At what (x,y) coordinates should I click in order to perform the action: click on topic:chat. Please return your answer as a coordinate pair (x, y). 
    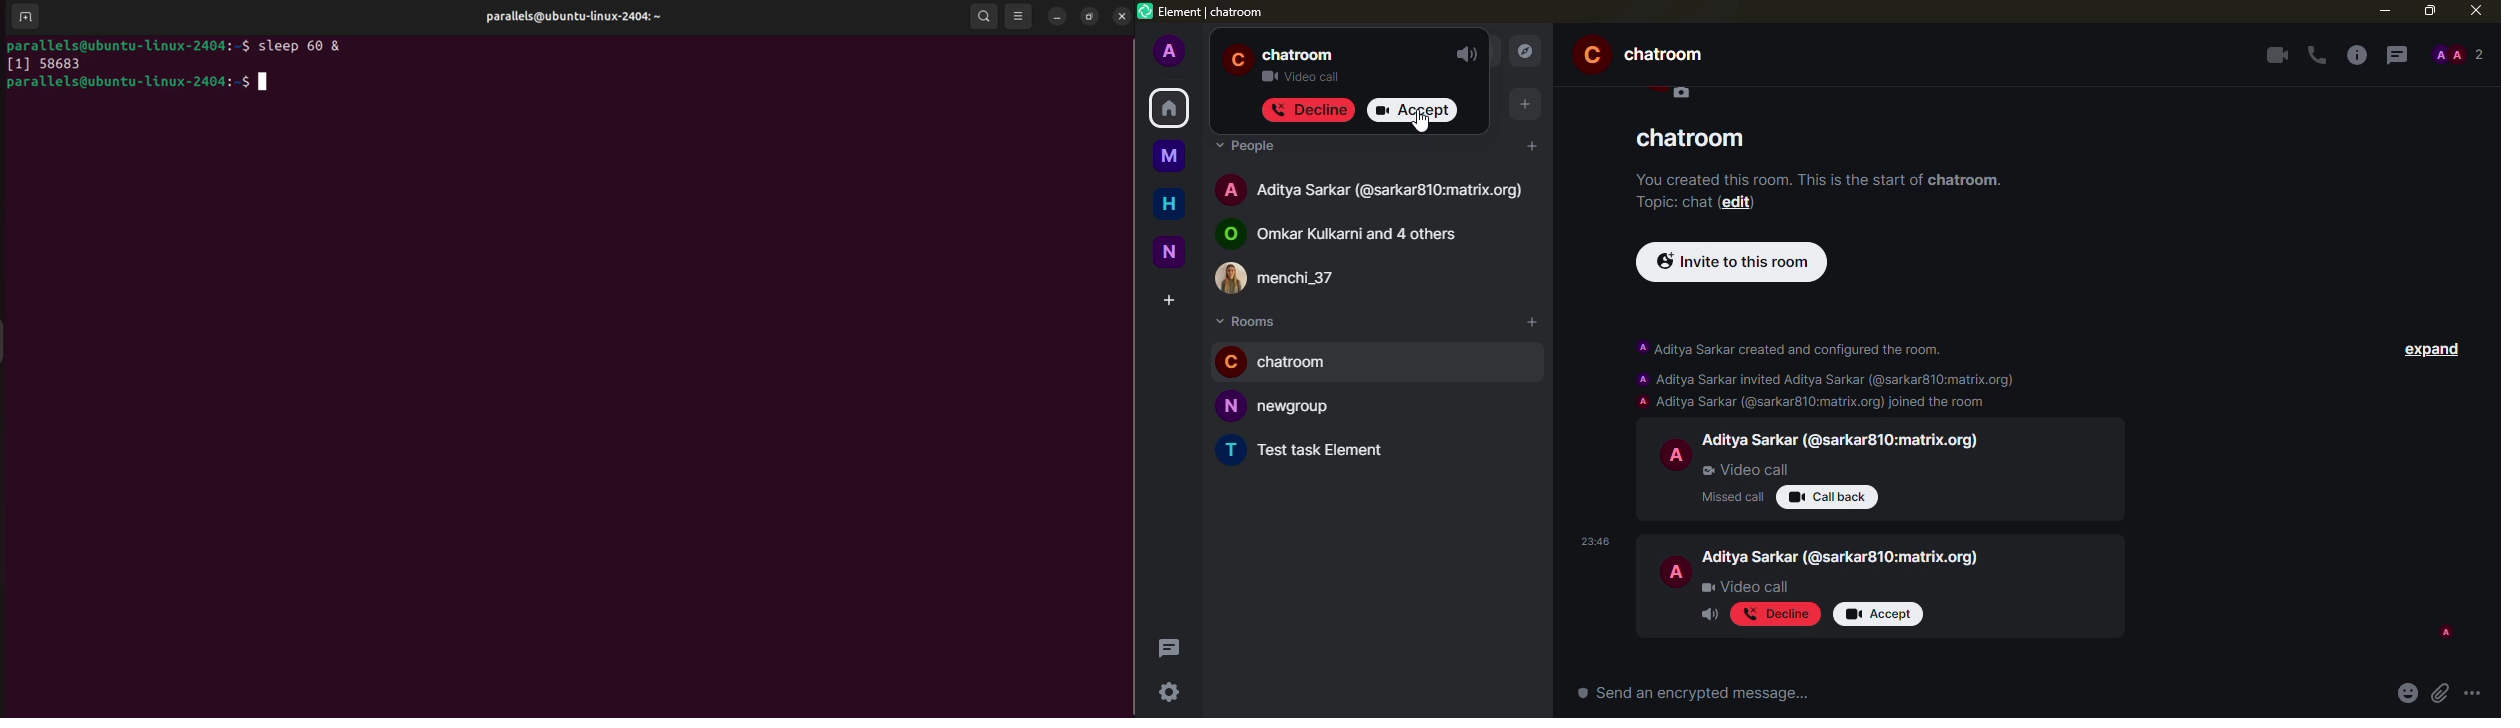
    Looking at the image, I should click on (1673, 203).